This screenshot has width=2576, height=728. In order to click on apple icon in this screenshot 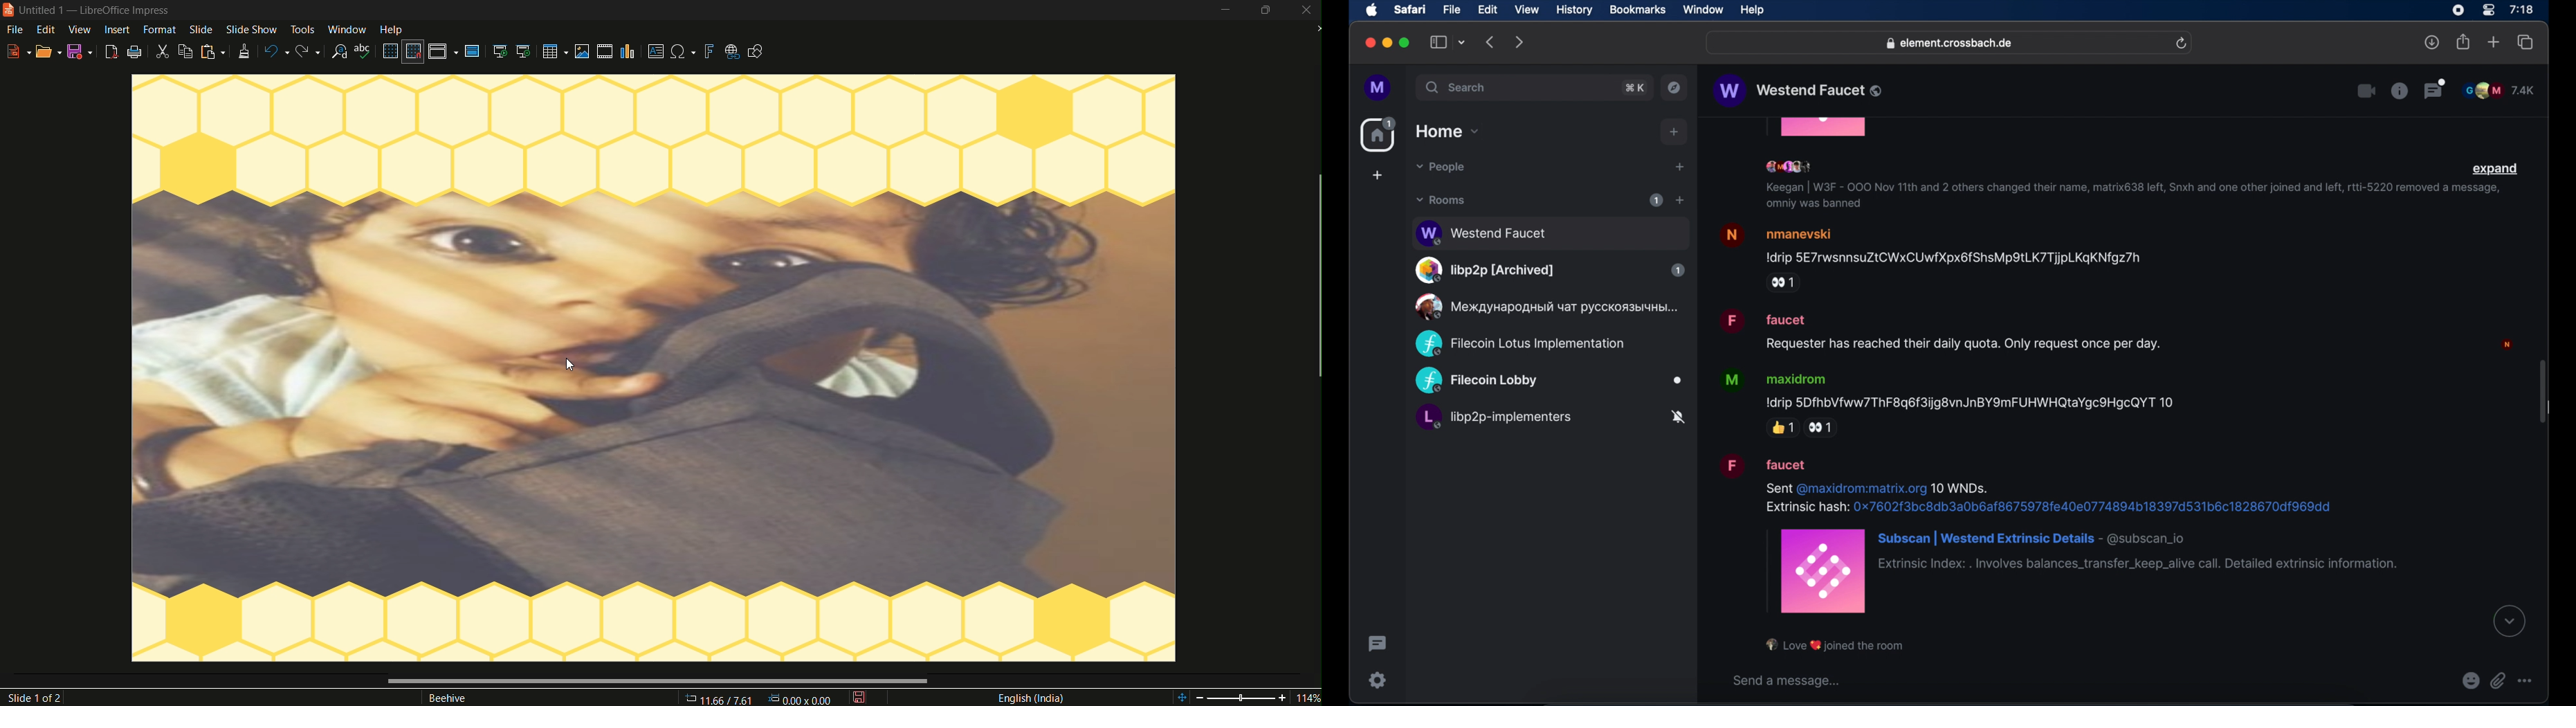, I will do `click(1372, 10)`.